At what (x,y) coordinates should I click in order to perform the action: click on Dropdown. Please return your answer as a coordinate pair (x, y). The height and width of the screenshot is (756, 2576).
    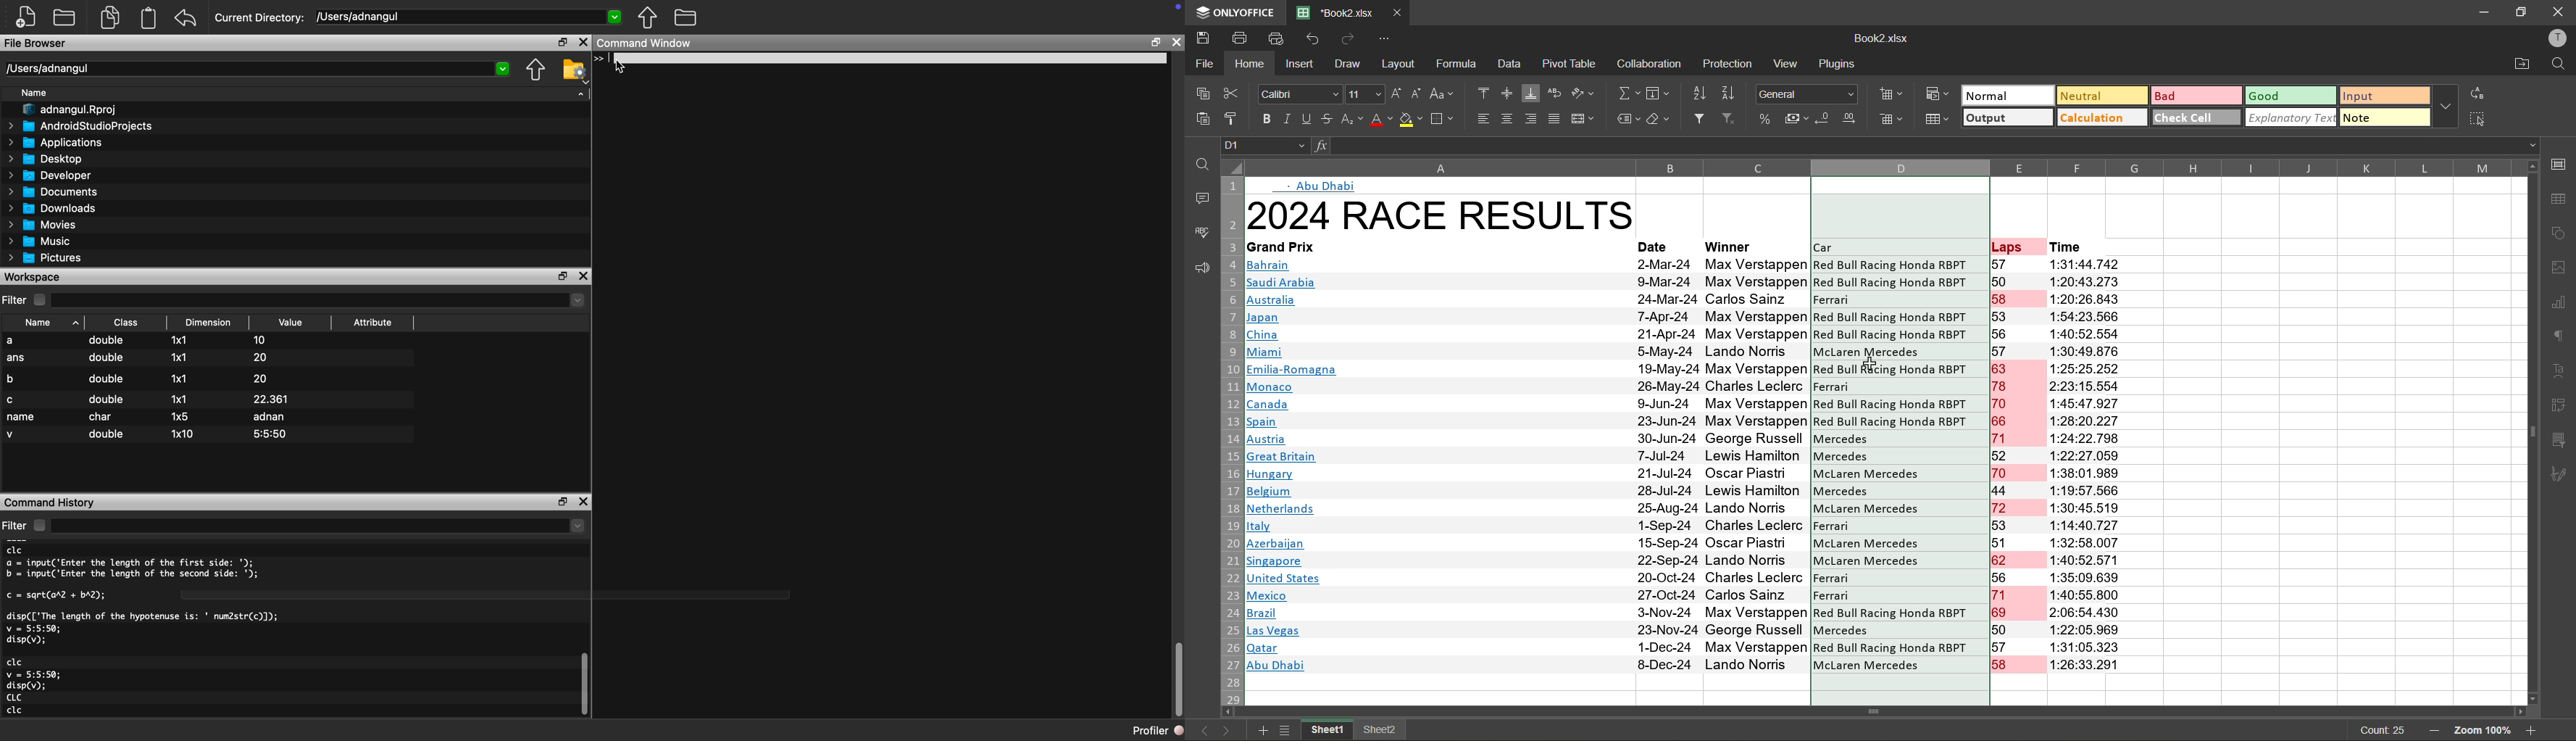
    Looking at the image, I should click on (616, 18).